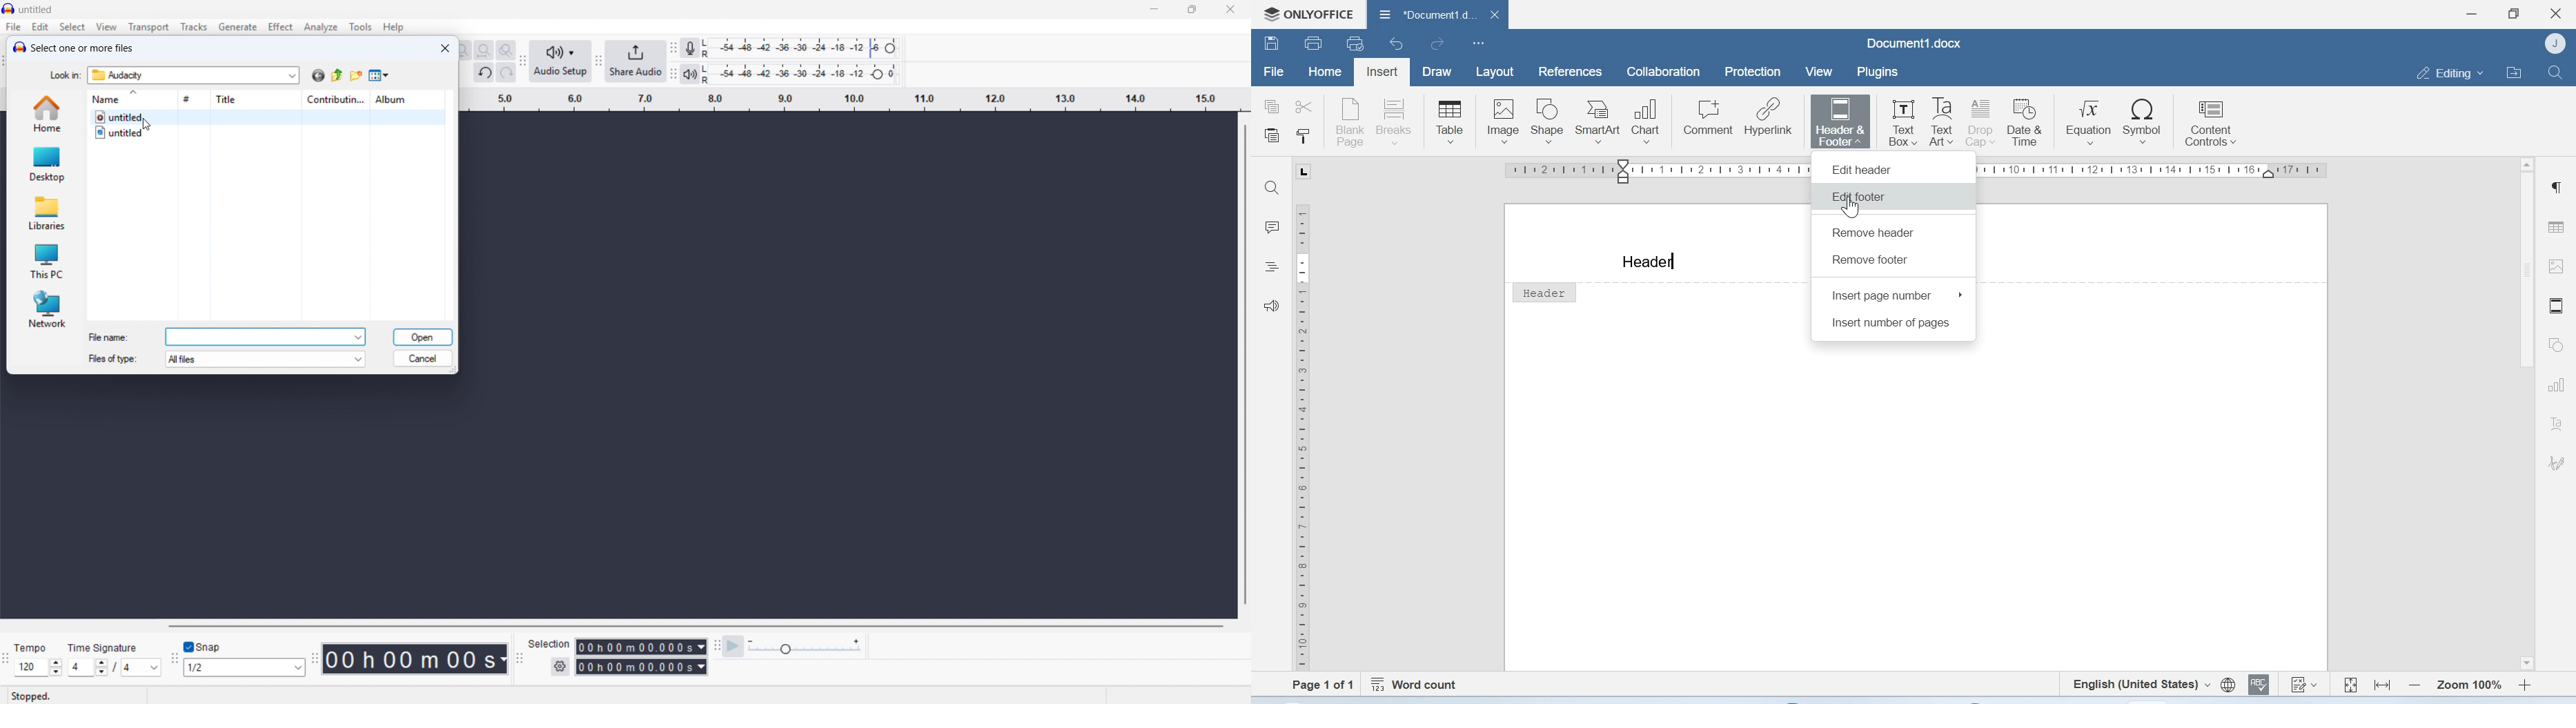  What do you see at coordinates (2558, 268) in the screenshot?
I see `Image` at bounding box center [2558, 268].